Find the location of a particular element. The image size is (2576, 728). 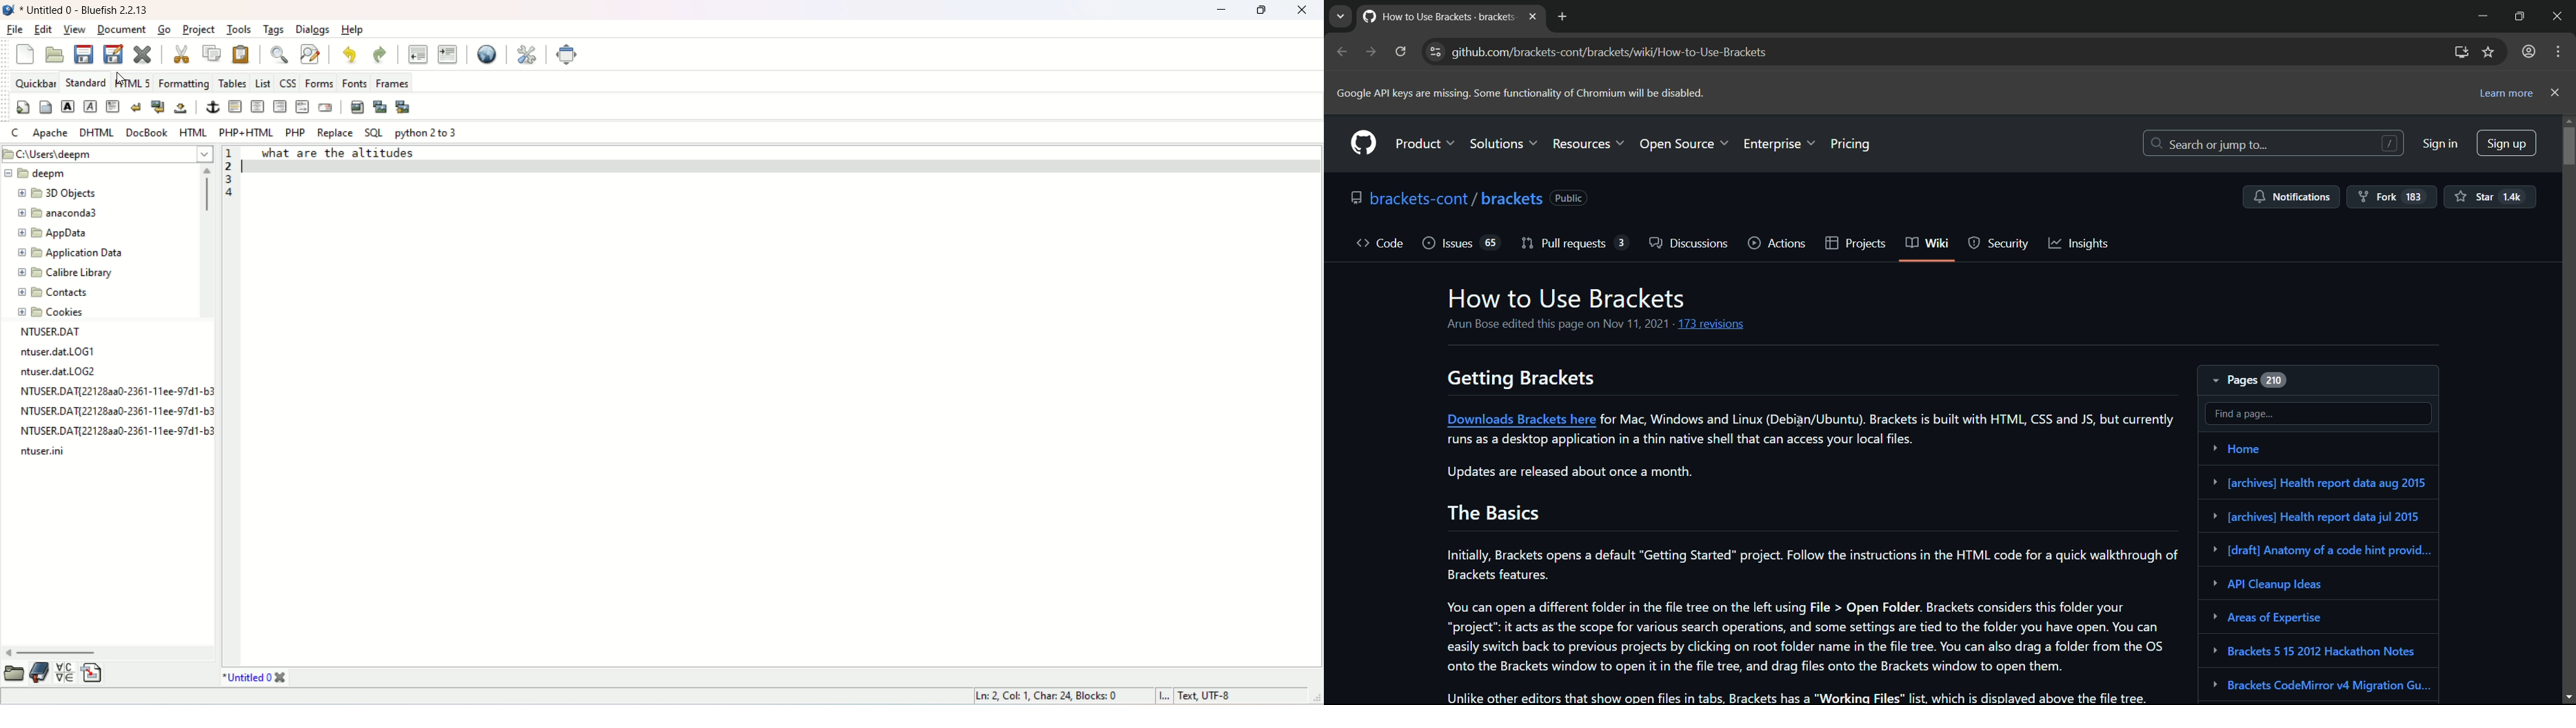

project is located at coordinates (199, 30).